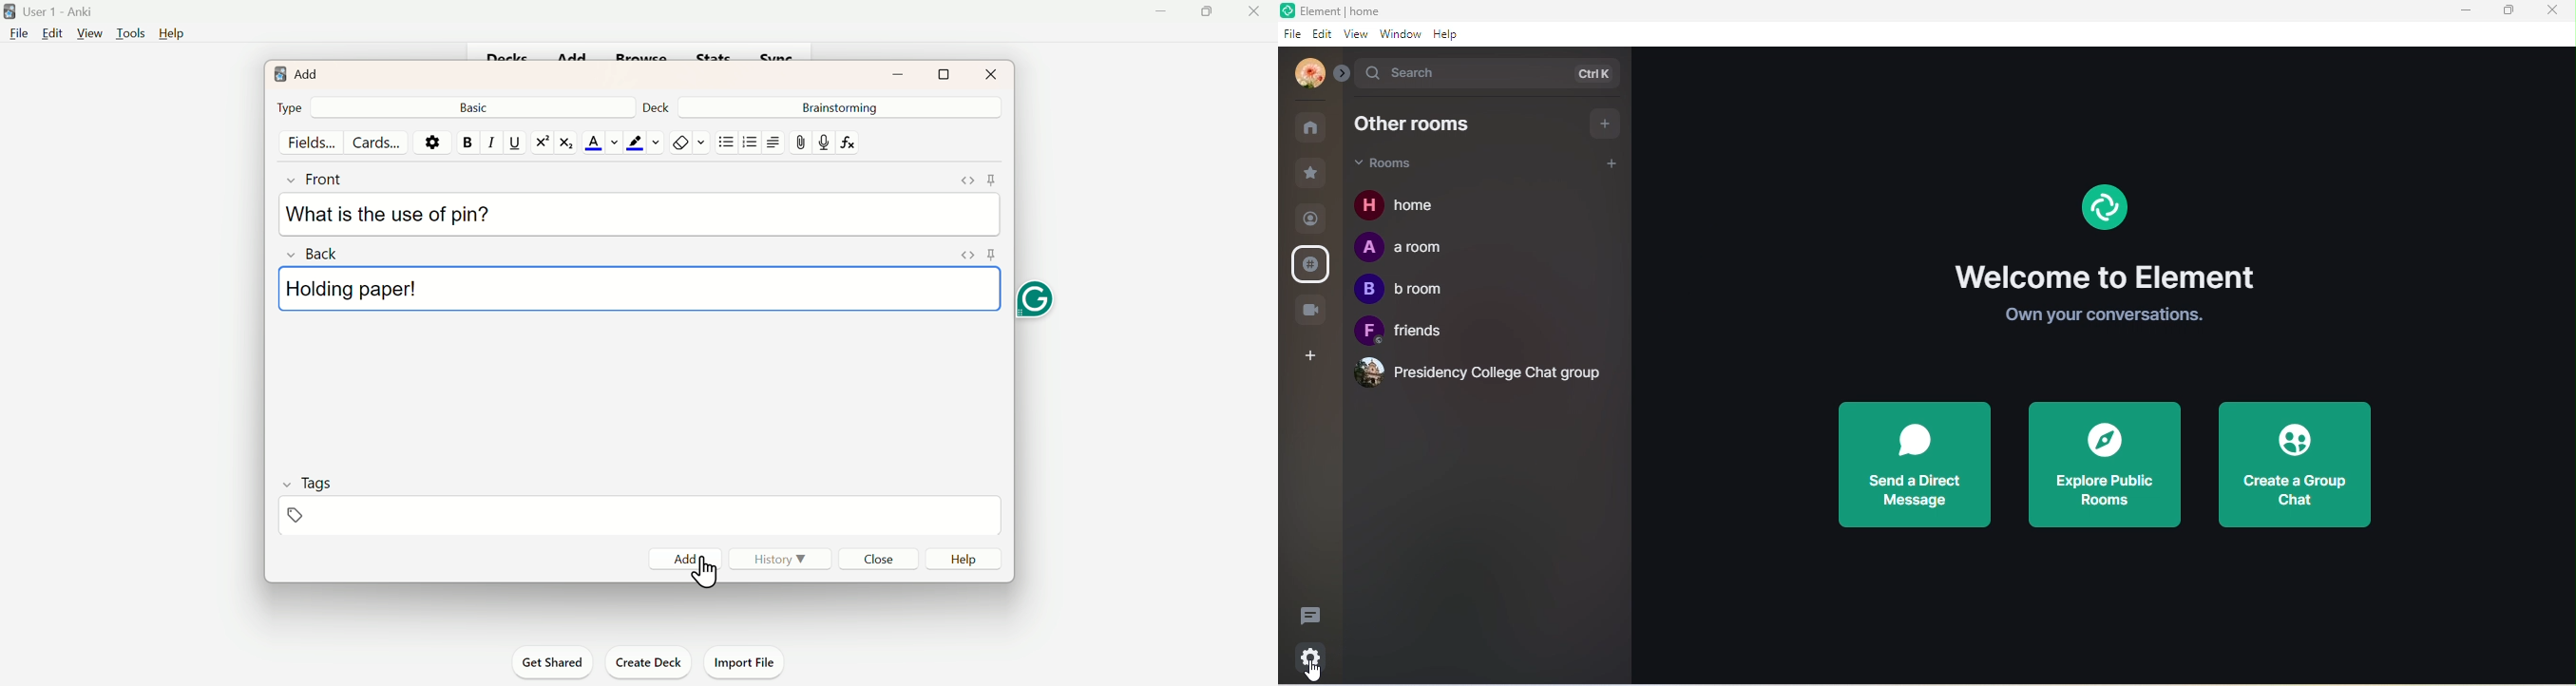  Describe the element at coordinates (298, 73) in the screenshot. I see `Add` at that location.